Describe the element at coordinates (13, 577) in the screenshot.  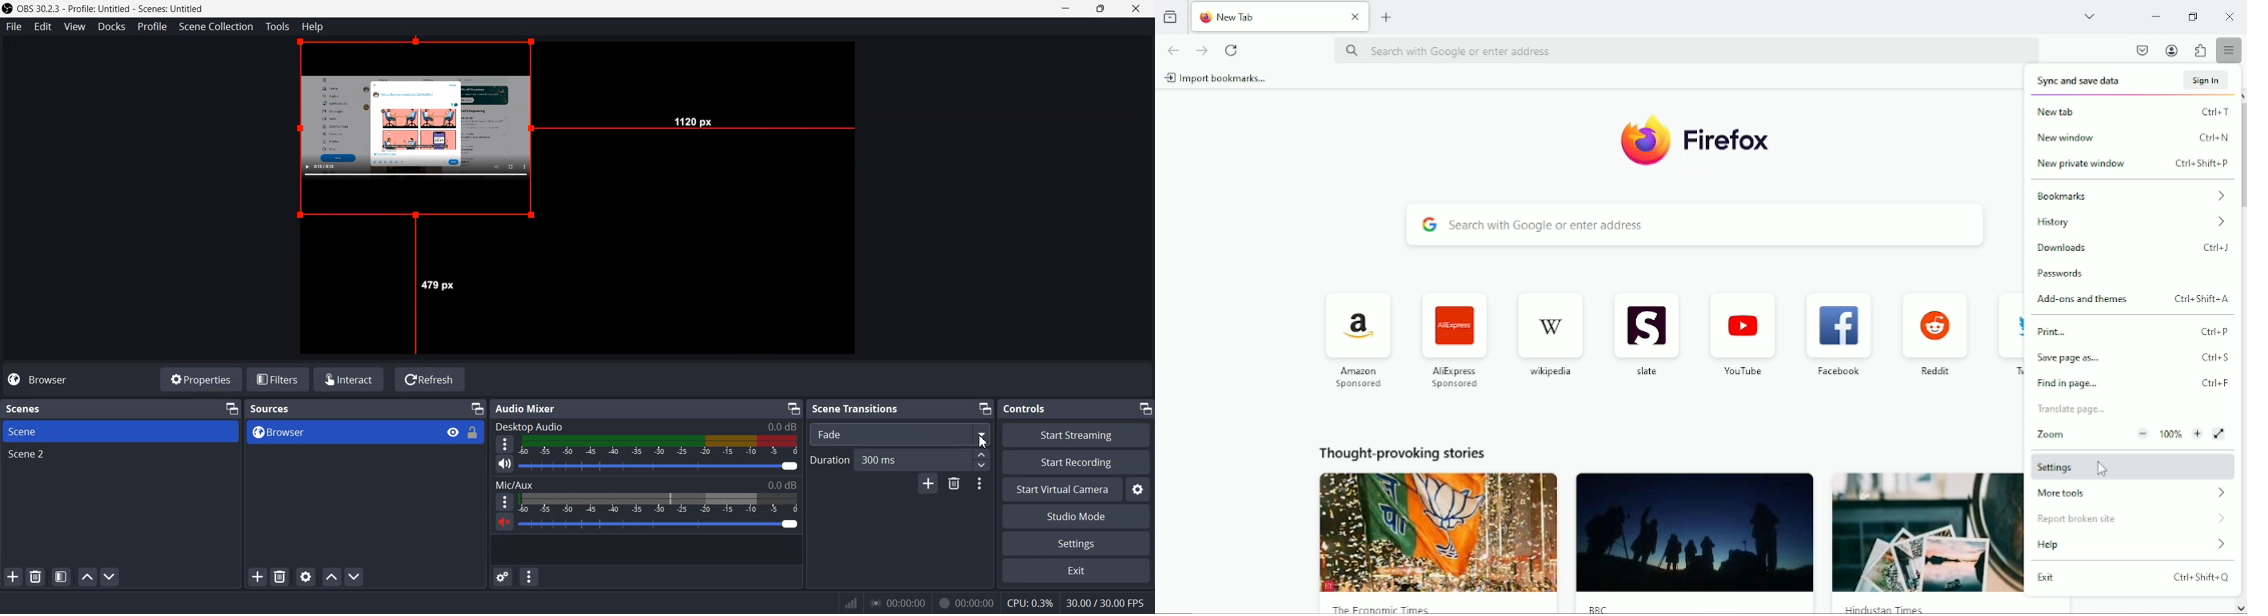
I see `Add scene` at that location.